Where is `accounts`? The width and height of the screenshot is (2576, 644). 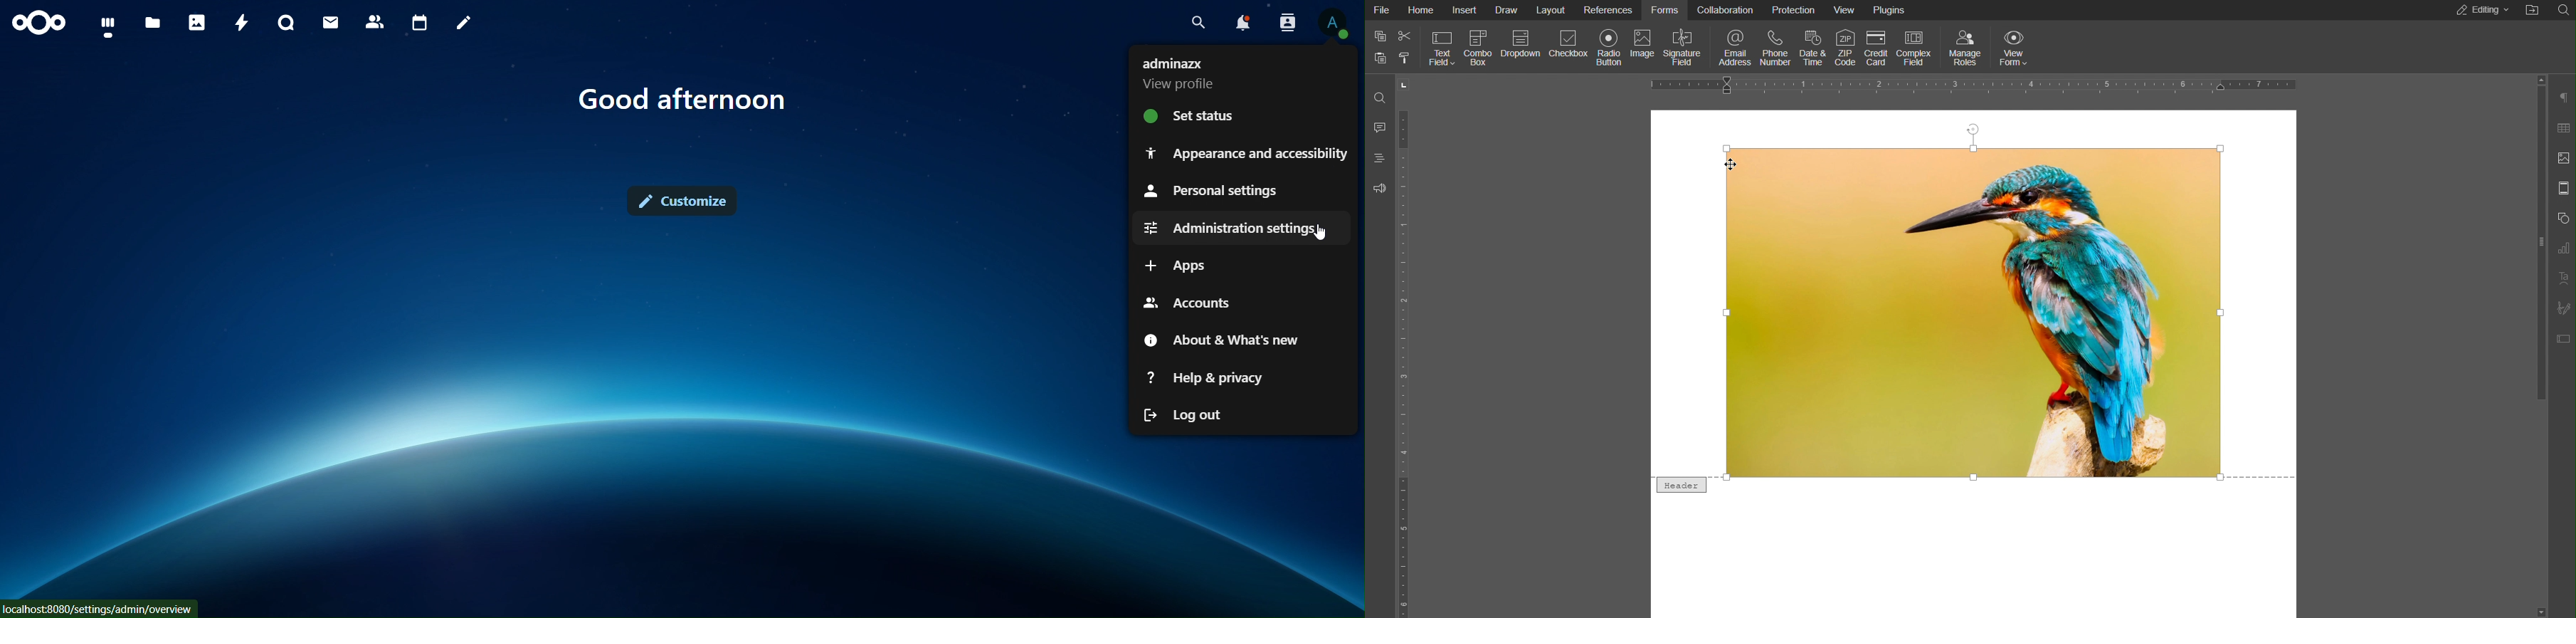
accounts is located at coordinates (1186, 300).